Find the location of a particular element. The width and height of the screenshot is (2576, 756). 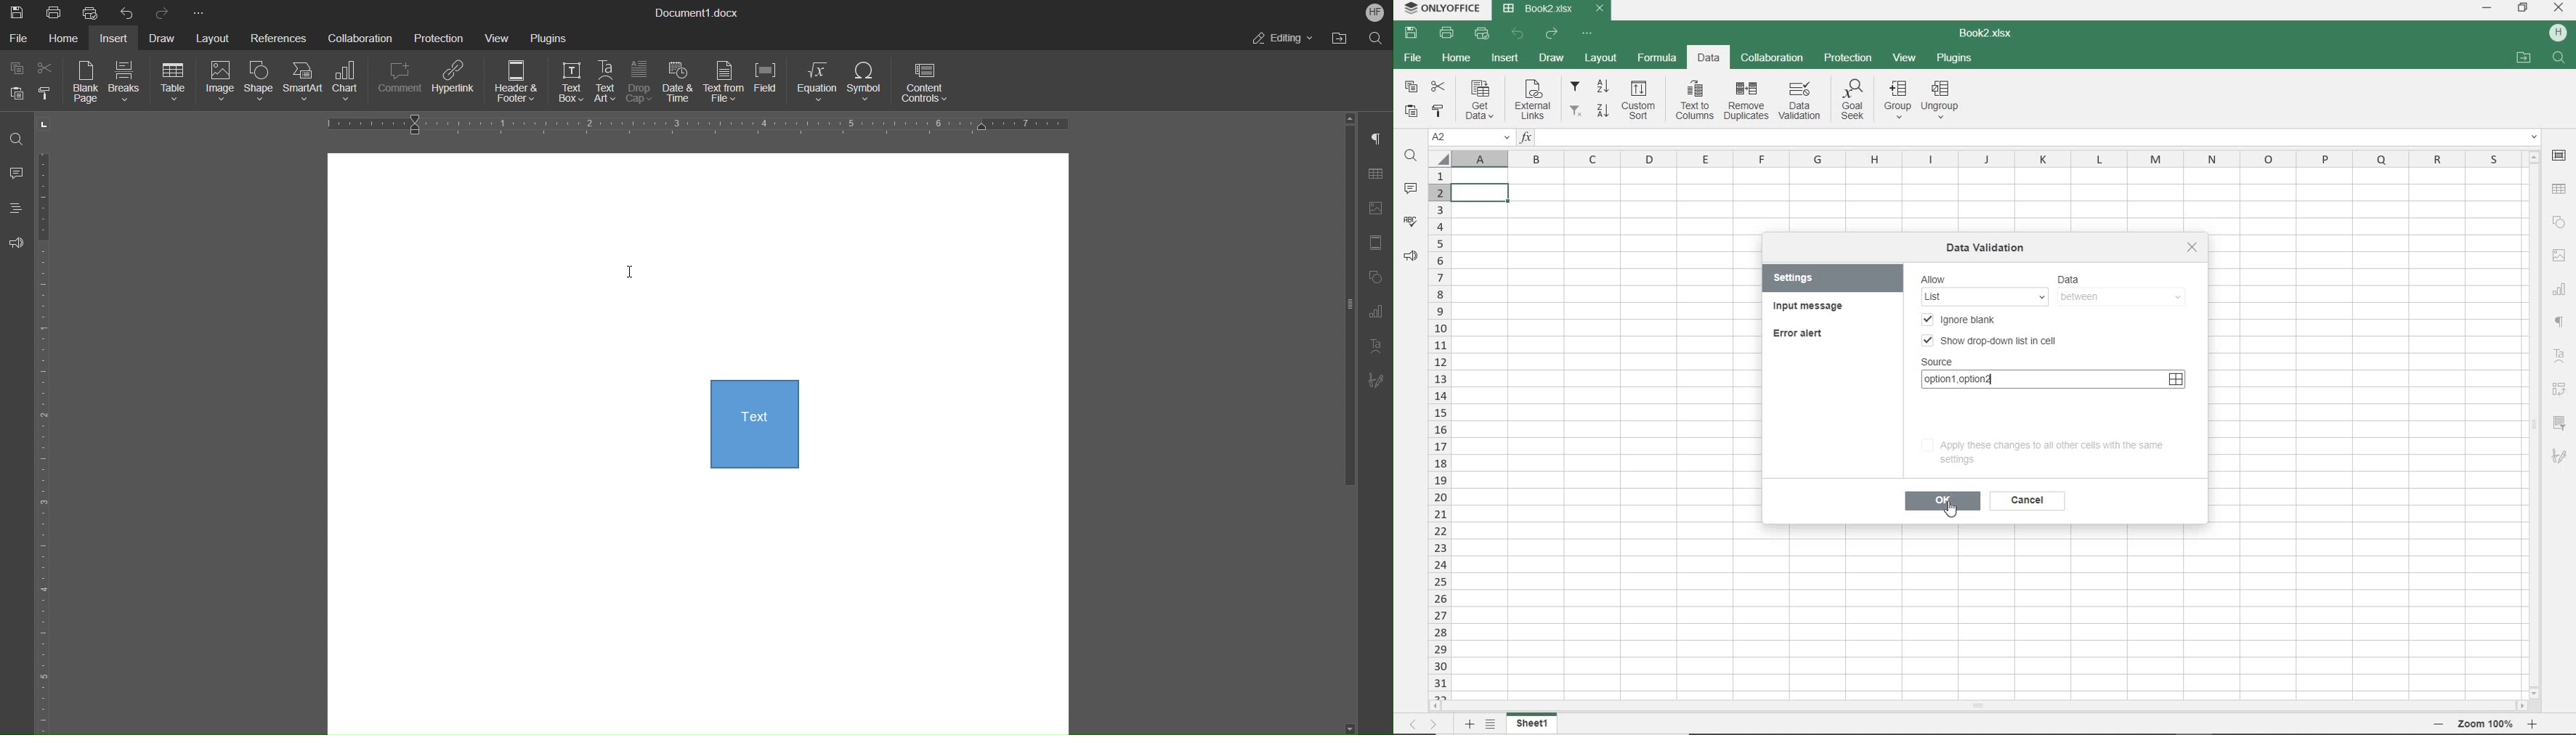

UNDO is located at coordinates (1517, 34).